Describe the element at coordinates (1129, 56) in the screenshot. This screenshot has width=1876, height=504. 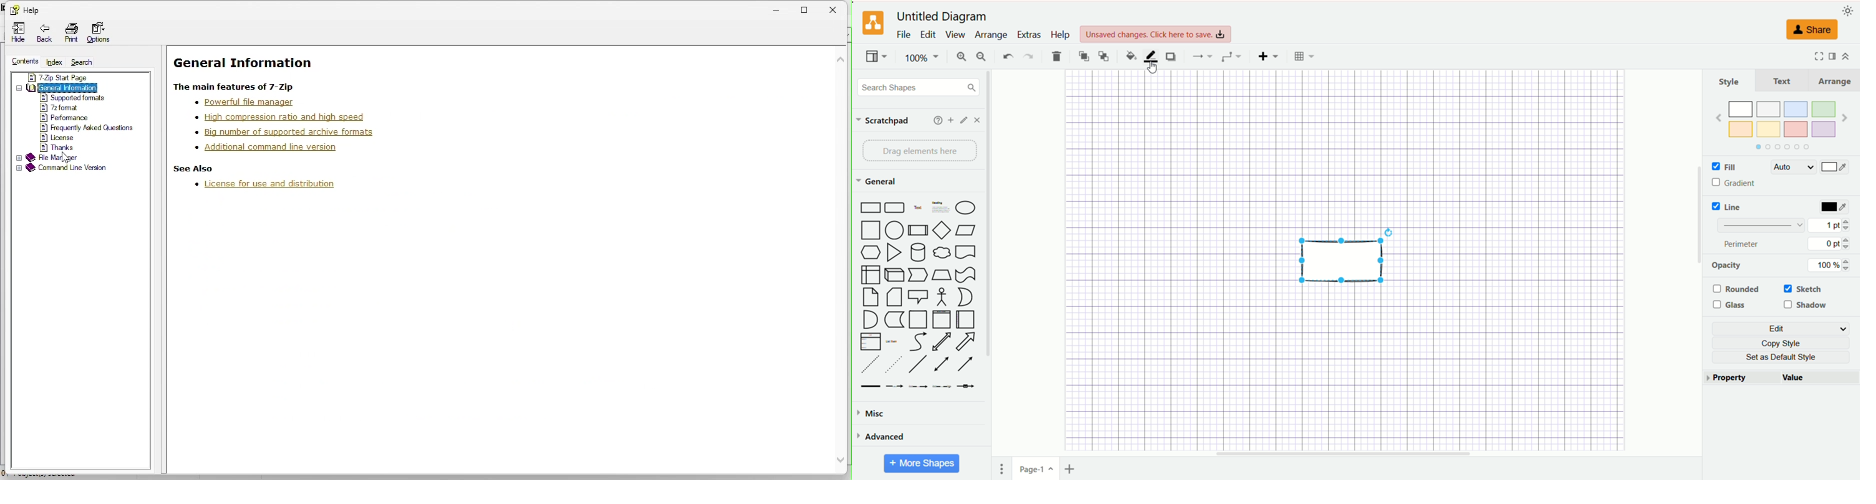
I see `fill color` at that location.